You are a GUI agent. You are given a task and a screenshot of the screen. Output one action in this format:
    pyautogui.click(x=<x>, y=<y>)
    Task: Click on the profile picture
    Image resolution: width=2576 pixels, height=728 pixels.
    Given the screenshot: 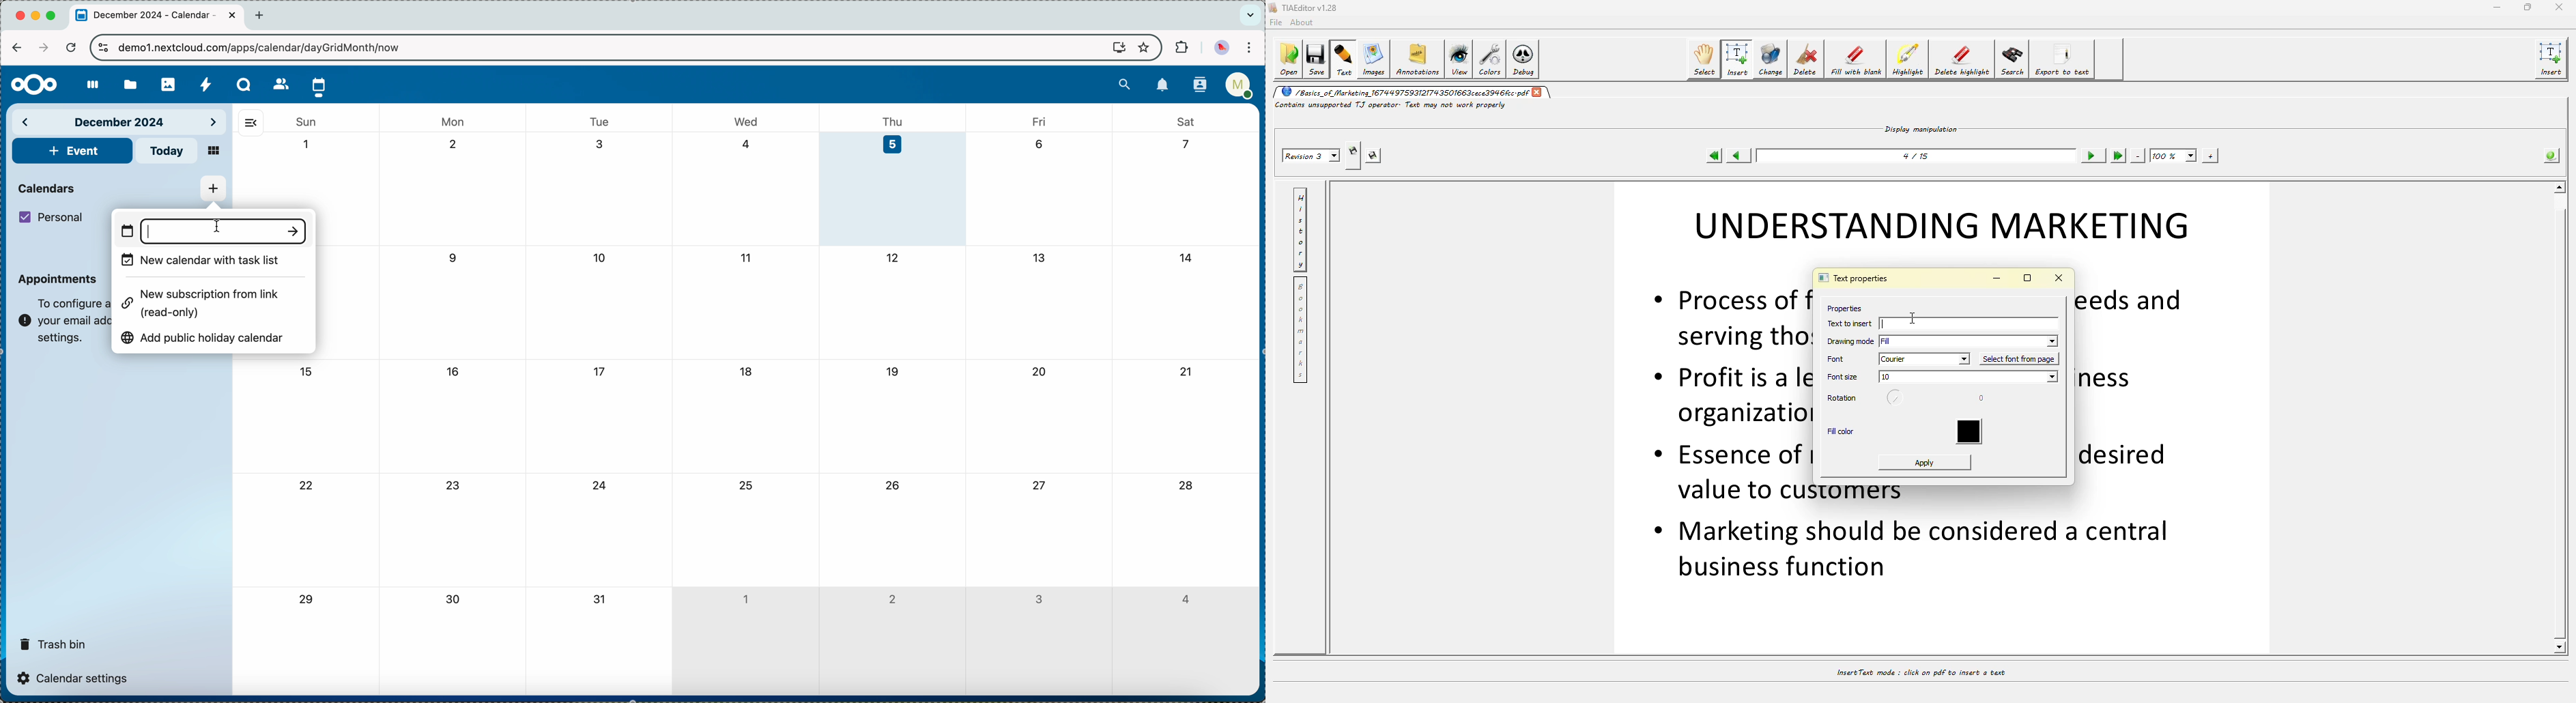 What is the action you would take?
    pyautogui.click(x=1221, y=47)
    